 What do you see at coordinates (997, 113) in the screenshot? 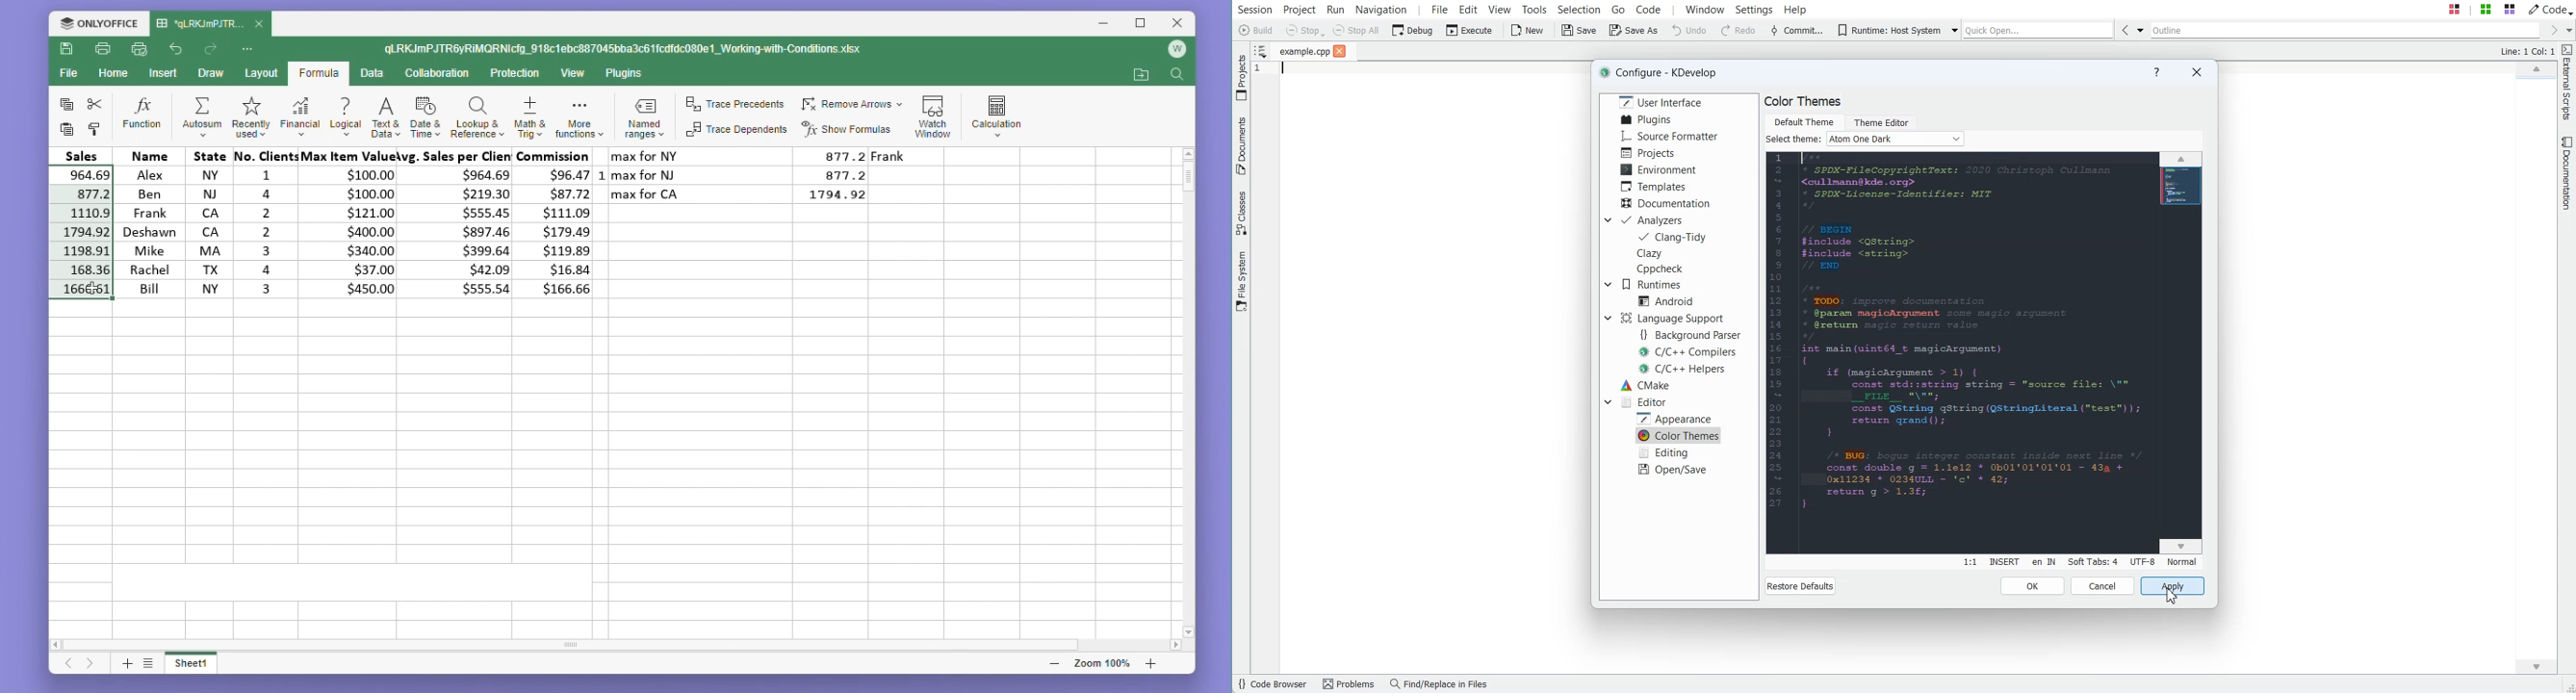
I see `Calculation` at bounding box center [997, 113].